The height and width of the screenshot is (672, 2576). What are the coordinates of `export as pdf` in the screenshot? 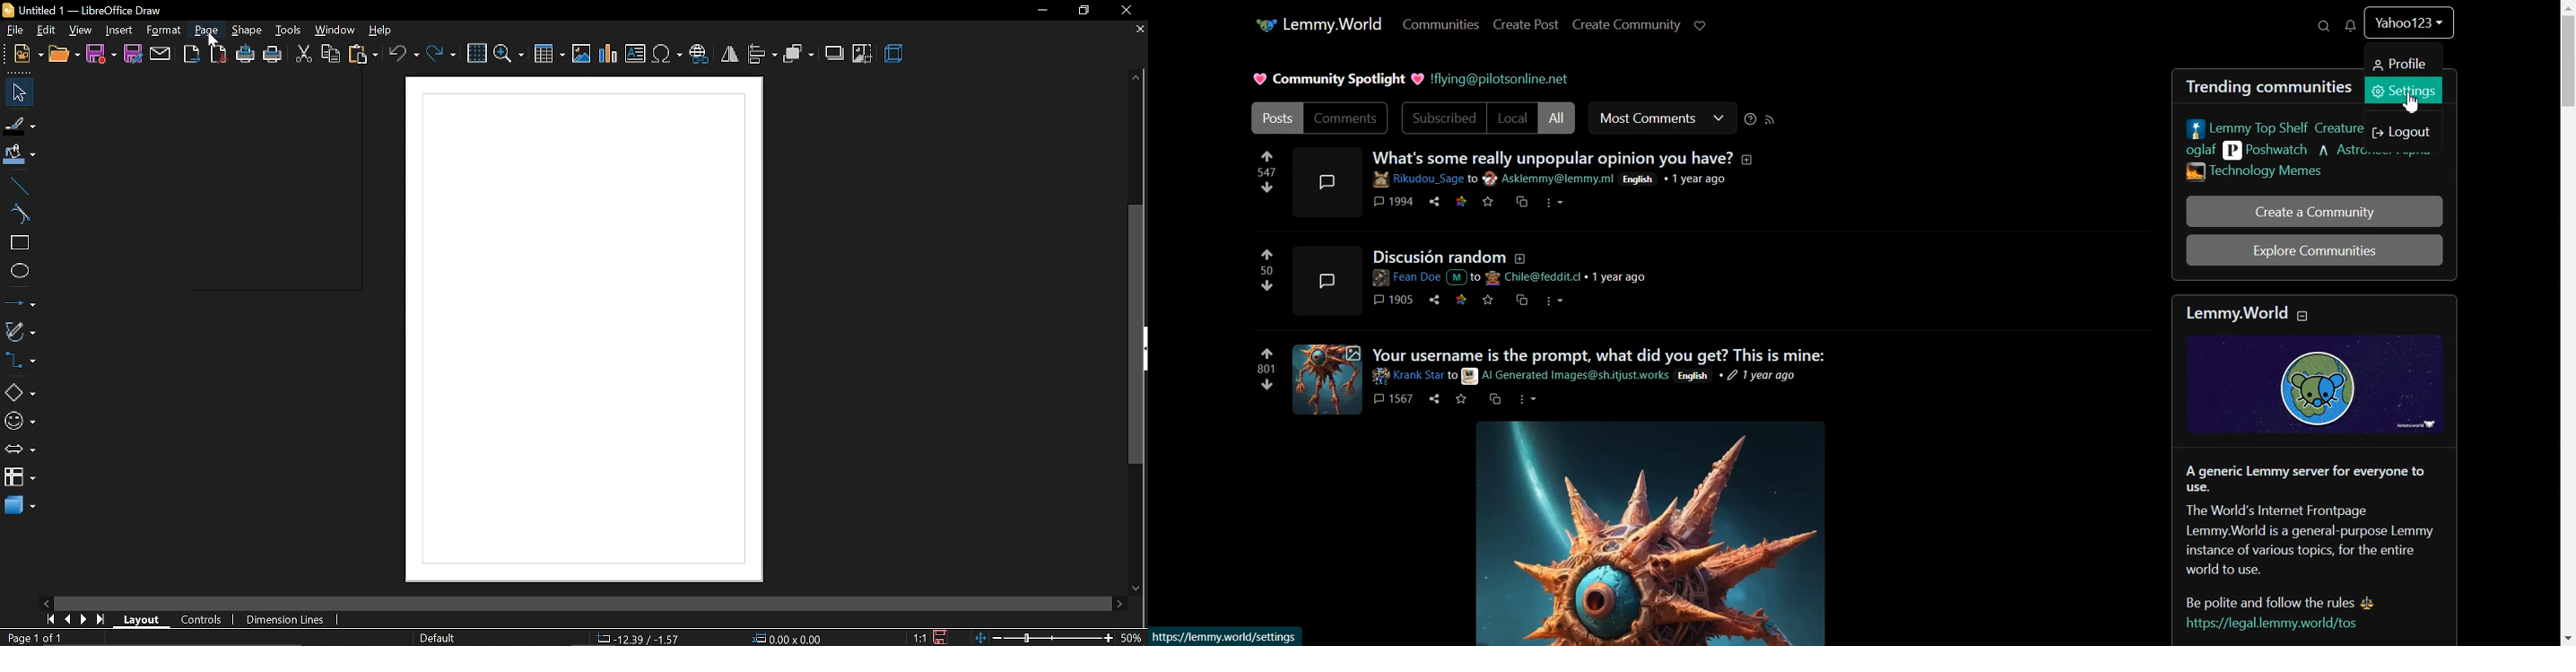 It's located at (218, 56).